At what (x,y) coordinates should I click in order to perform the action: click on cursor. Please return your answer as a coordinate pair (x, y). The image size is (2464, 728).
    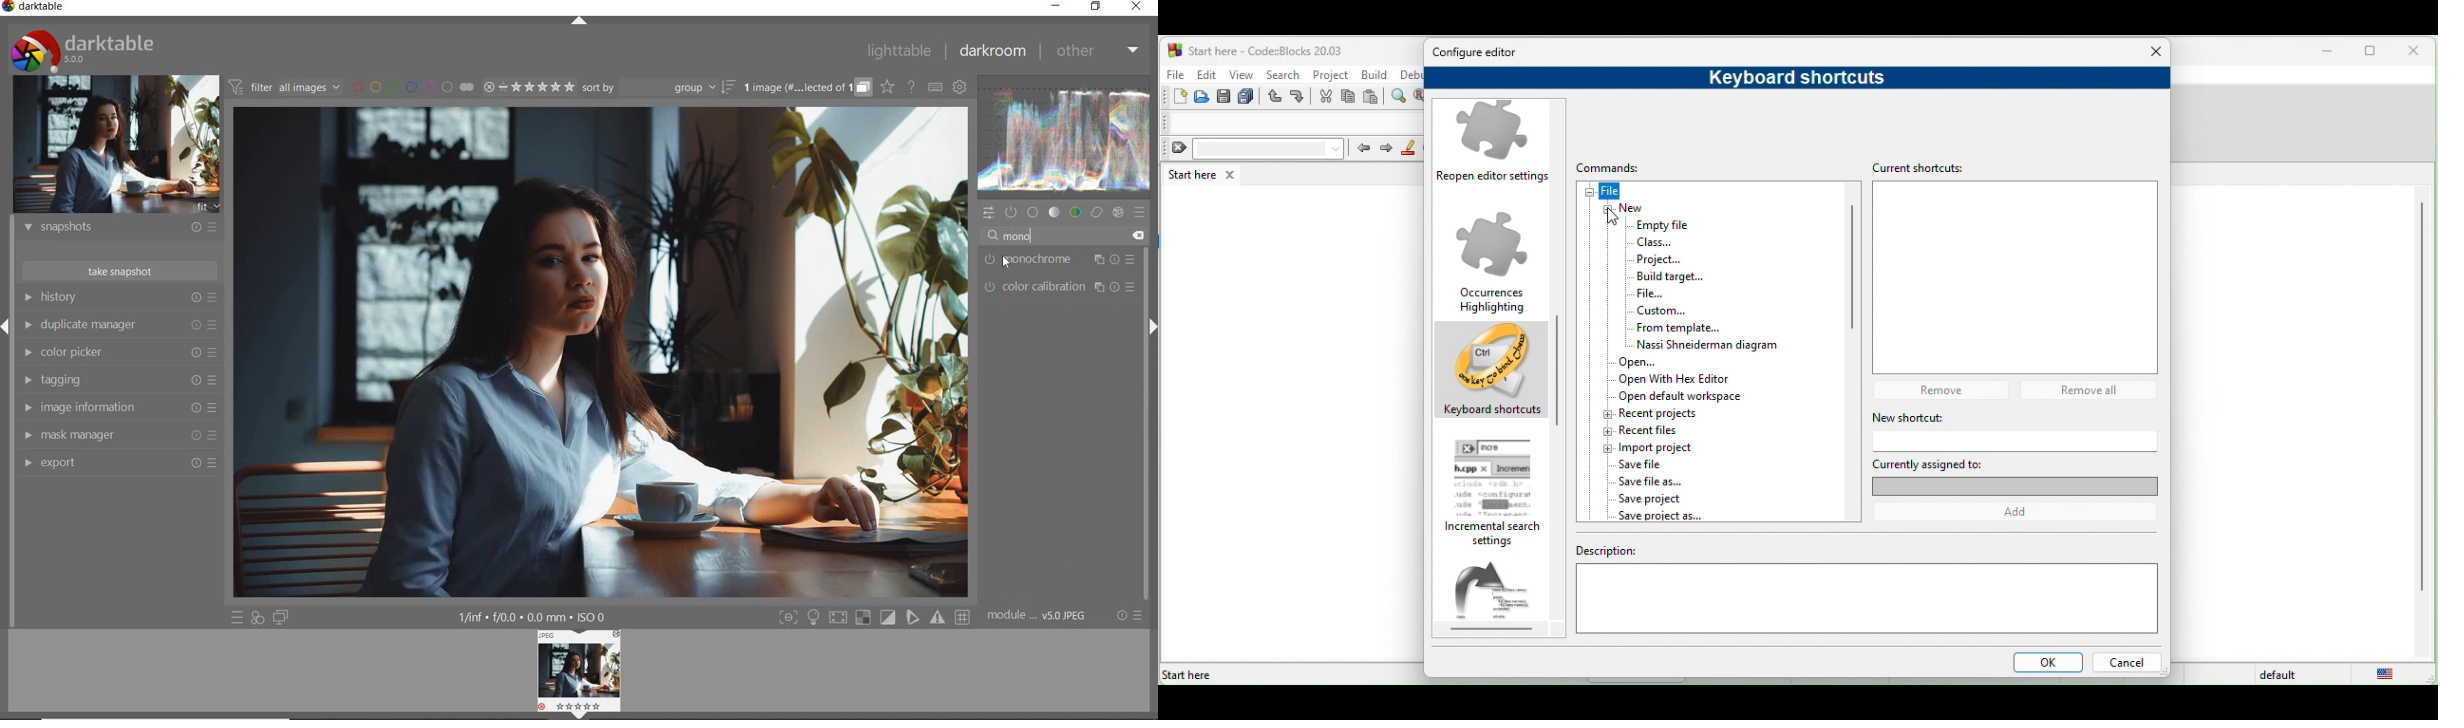
    Looking at the image, I should click on (1614, 219).